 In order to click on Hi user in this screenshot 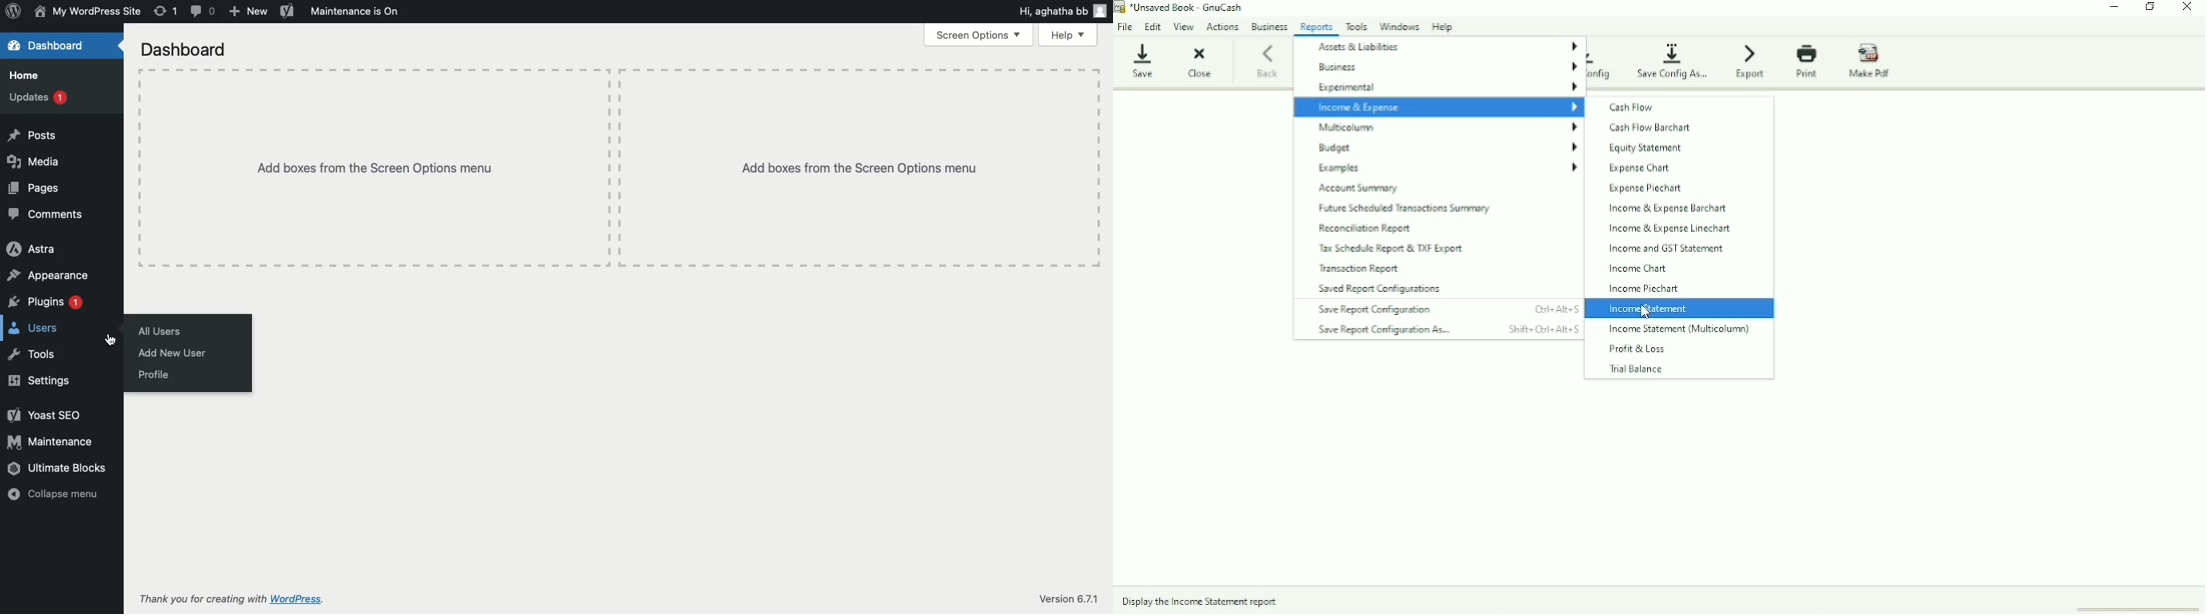, I will do `click(1063, 12)`.